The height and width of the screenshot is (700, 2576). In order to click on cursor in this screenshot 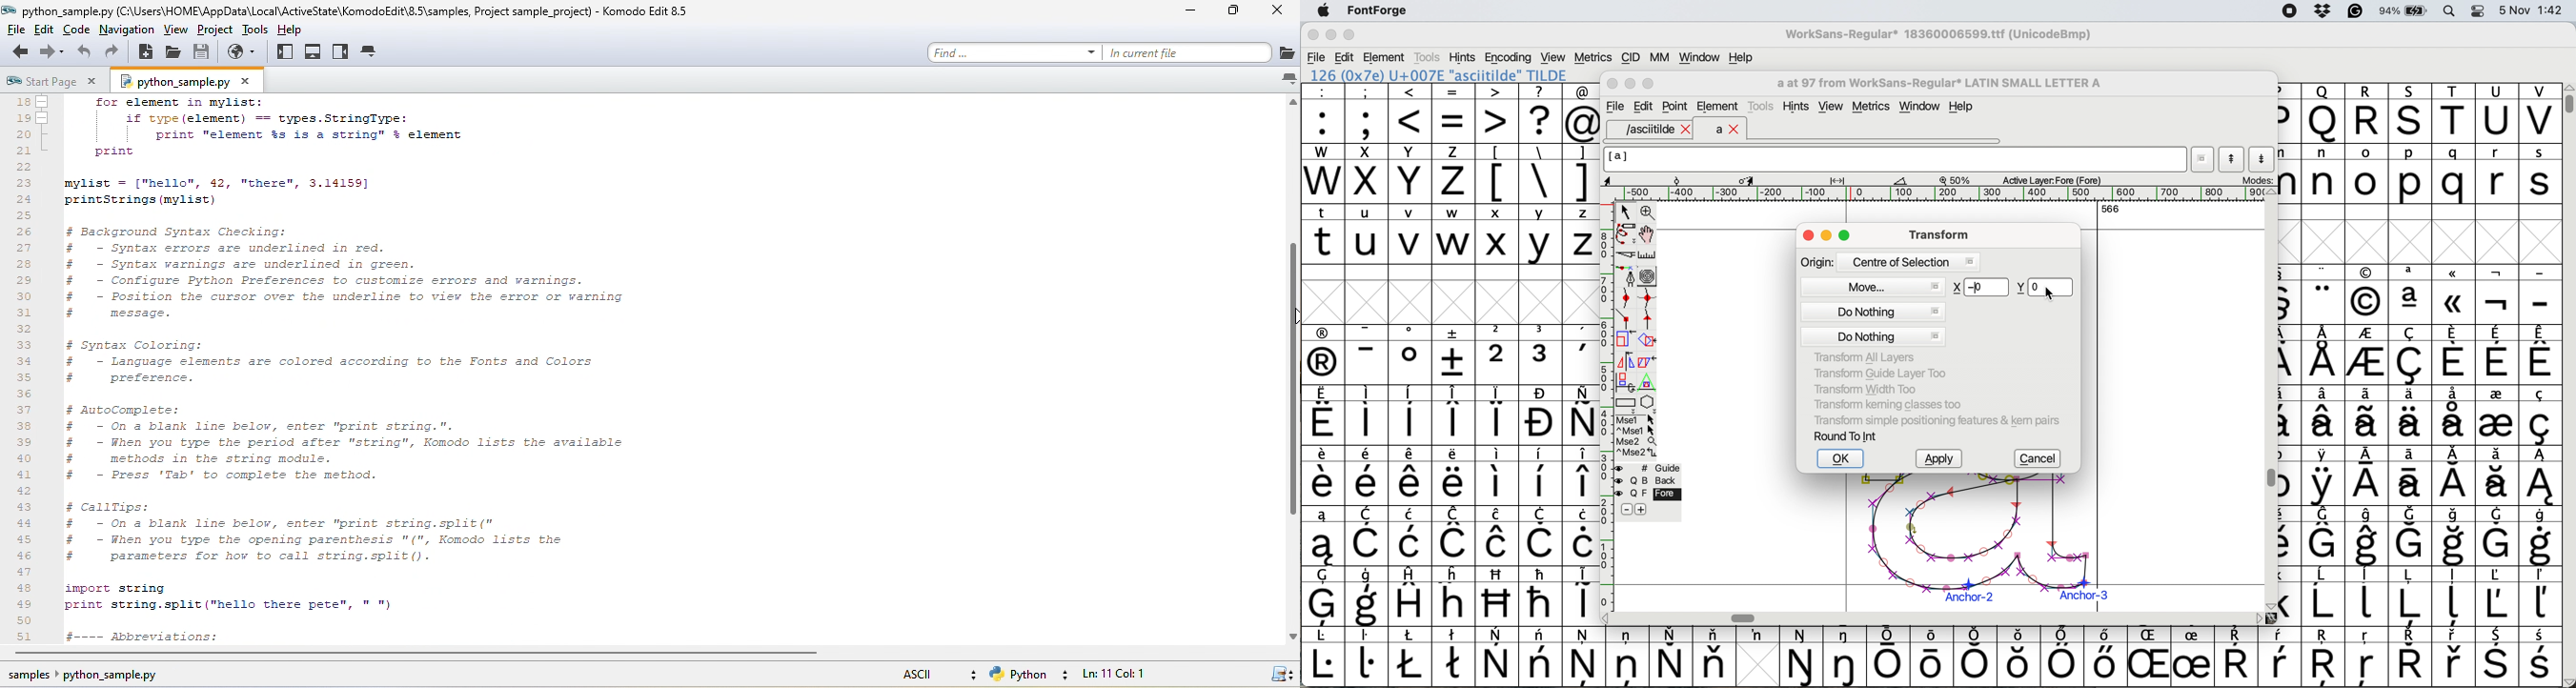, I will do `click(2053, 293)`.